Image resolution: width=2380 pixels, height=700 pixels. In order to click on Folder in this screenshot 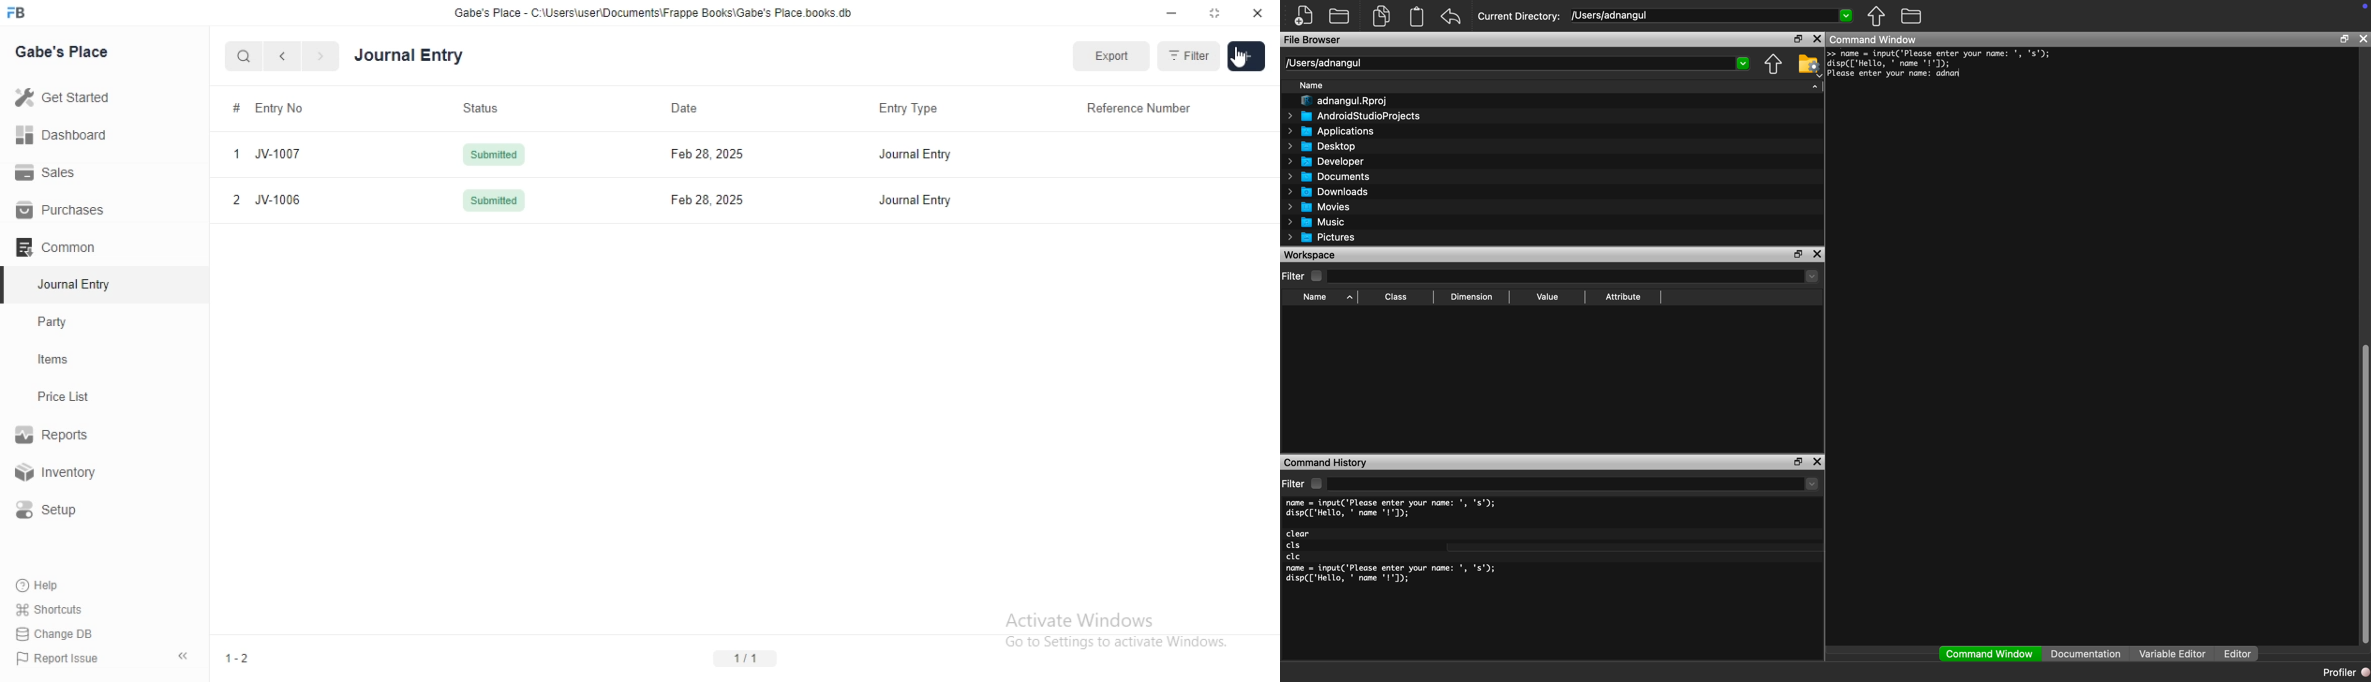, I will do `click(1339, 15)`.